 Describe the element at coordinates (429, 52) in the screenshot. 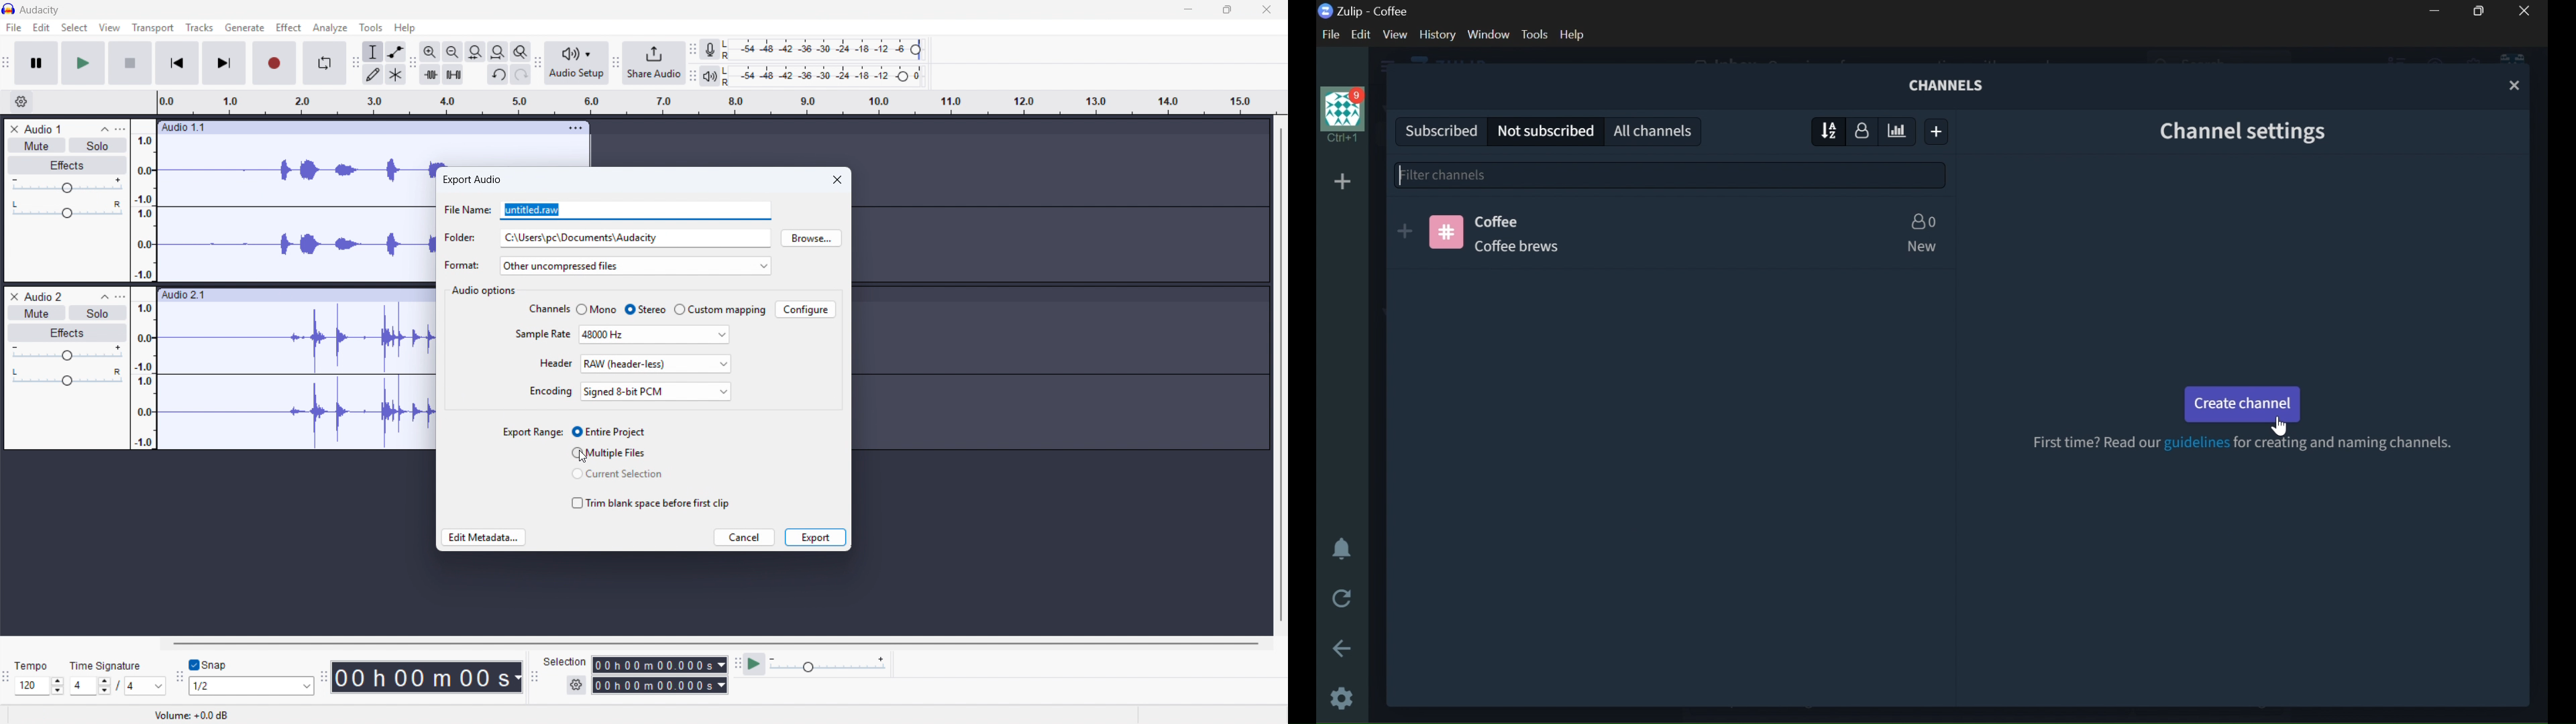

I see `Zoom in` at that location.